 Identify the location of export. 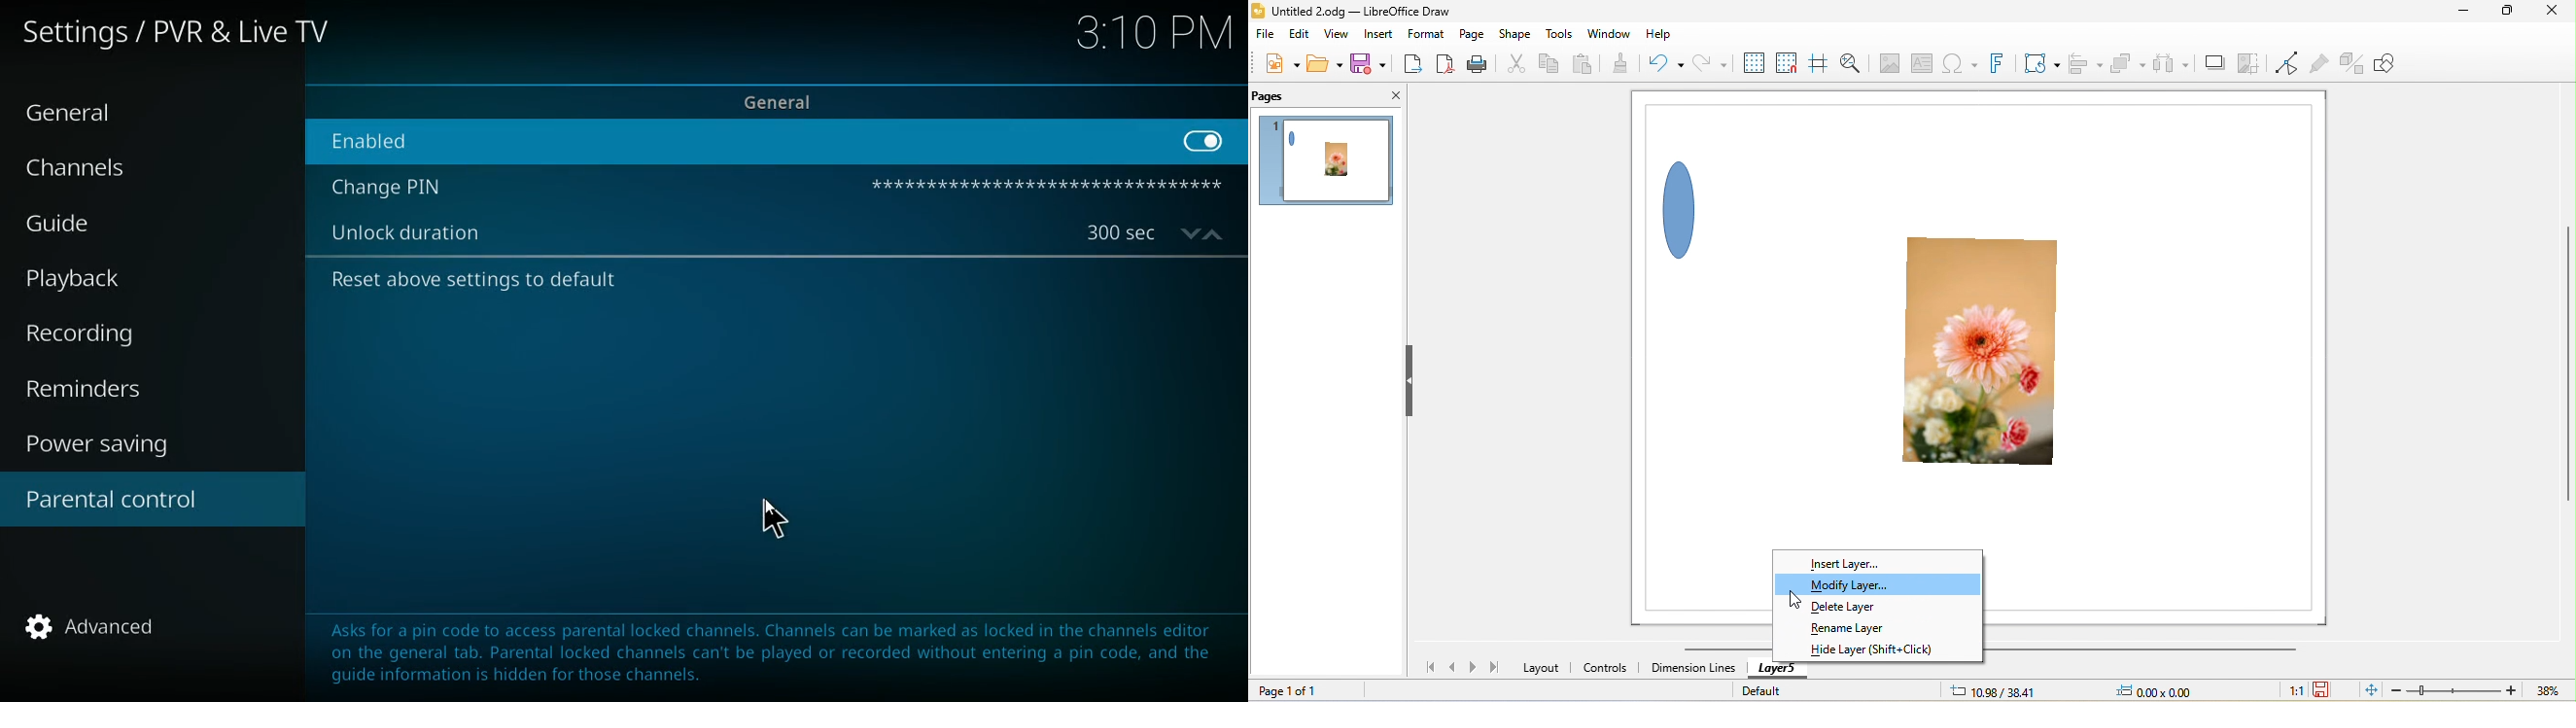
(1411, 62).